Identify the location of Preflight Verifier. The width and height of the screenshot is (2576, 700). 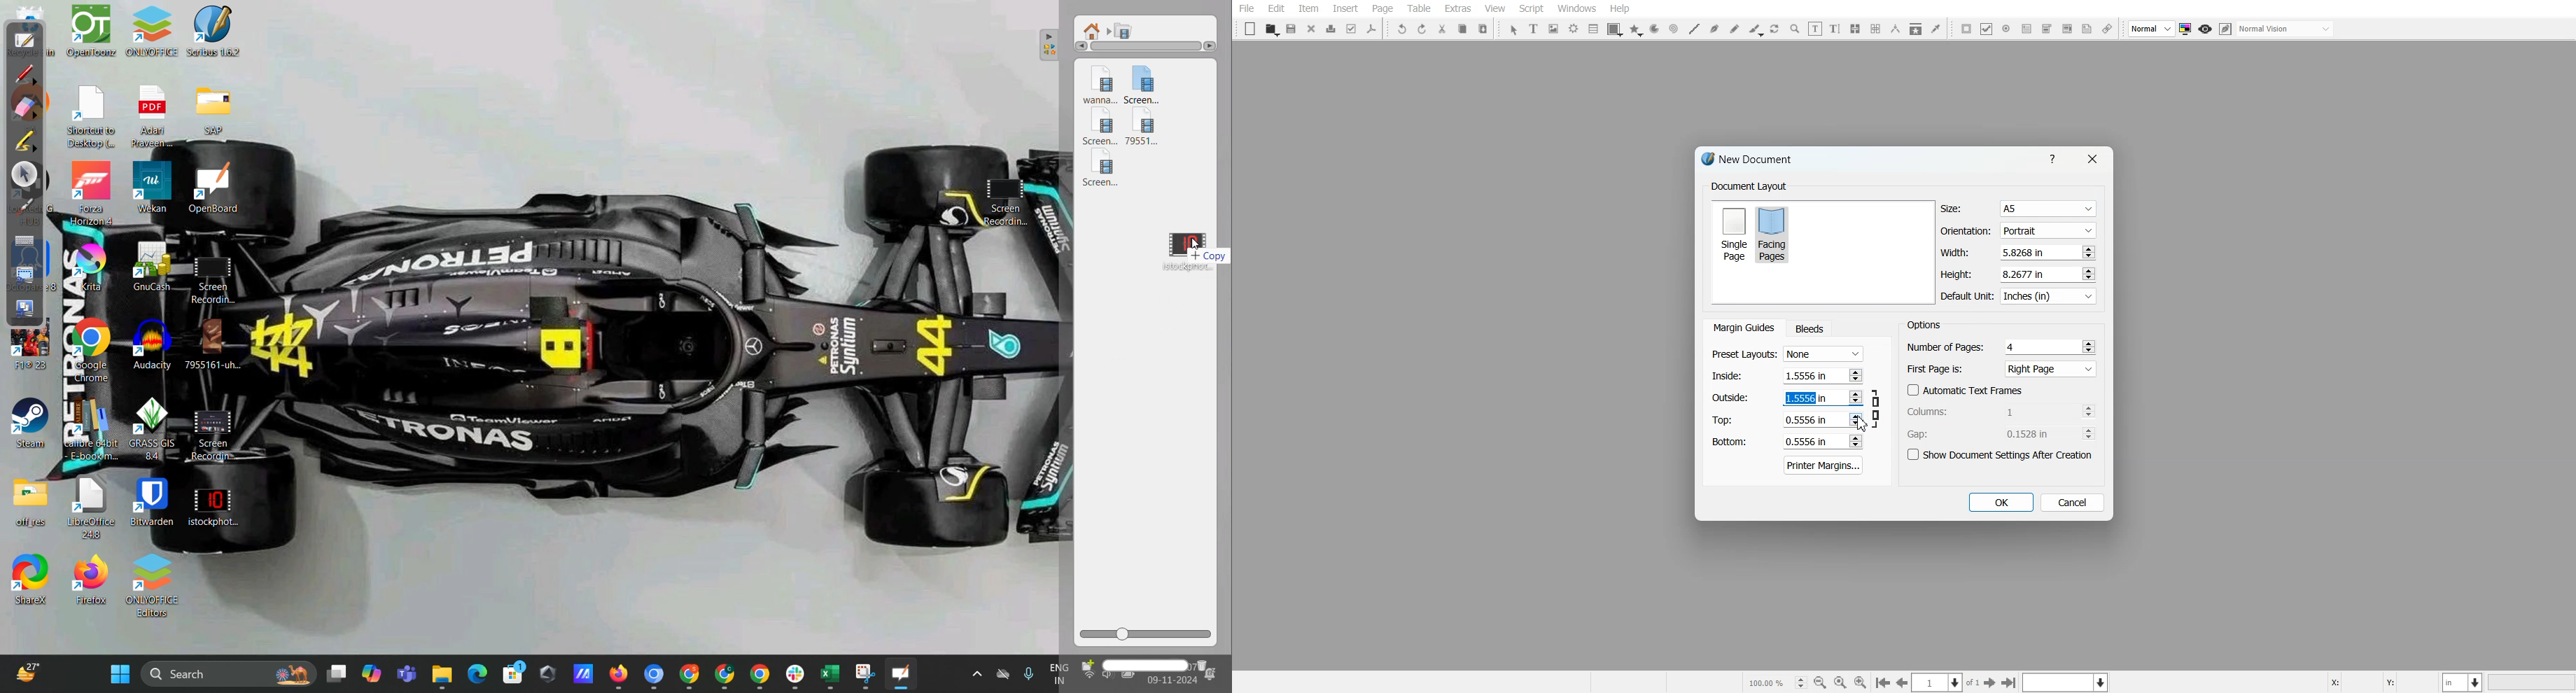
(1352, 29).